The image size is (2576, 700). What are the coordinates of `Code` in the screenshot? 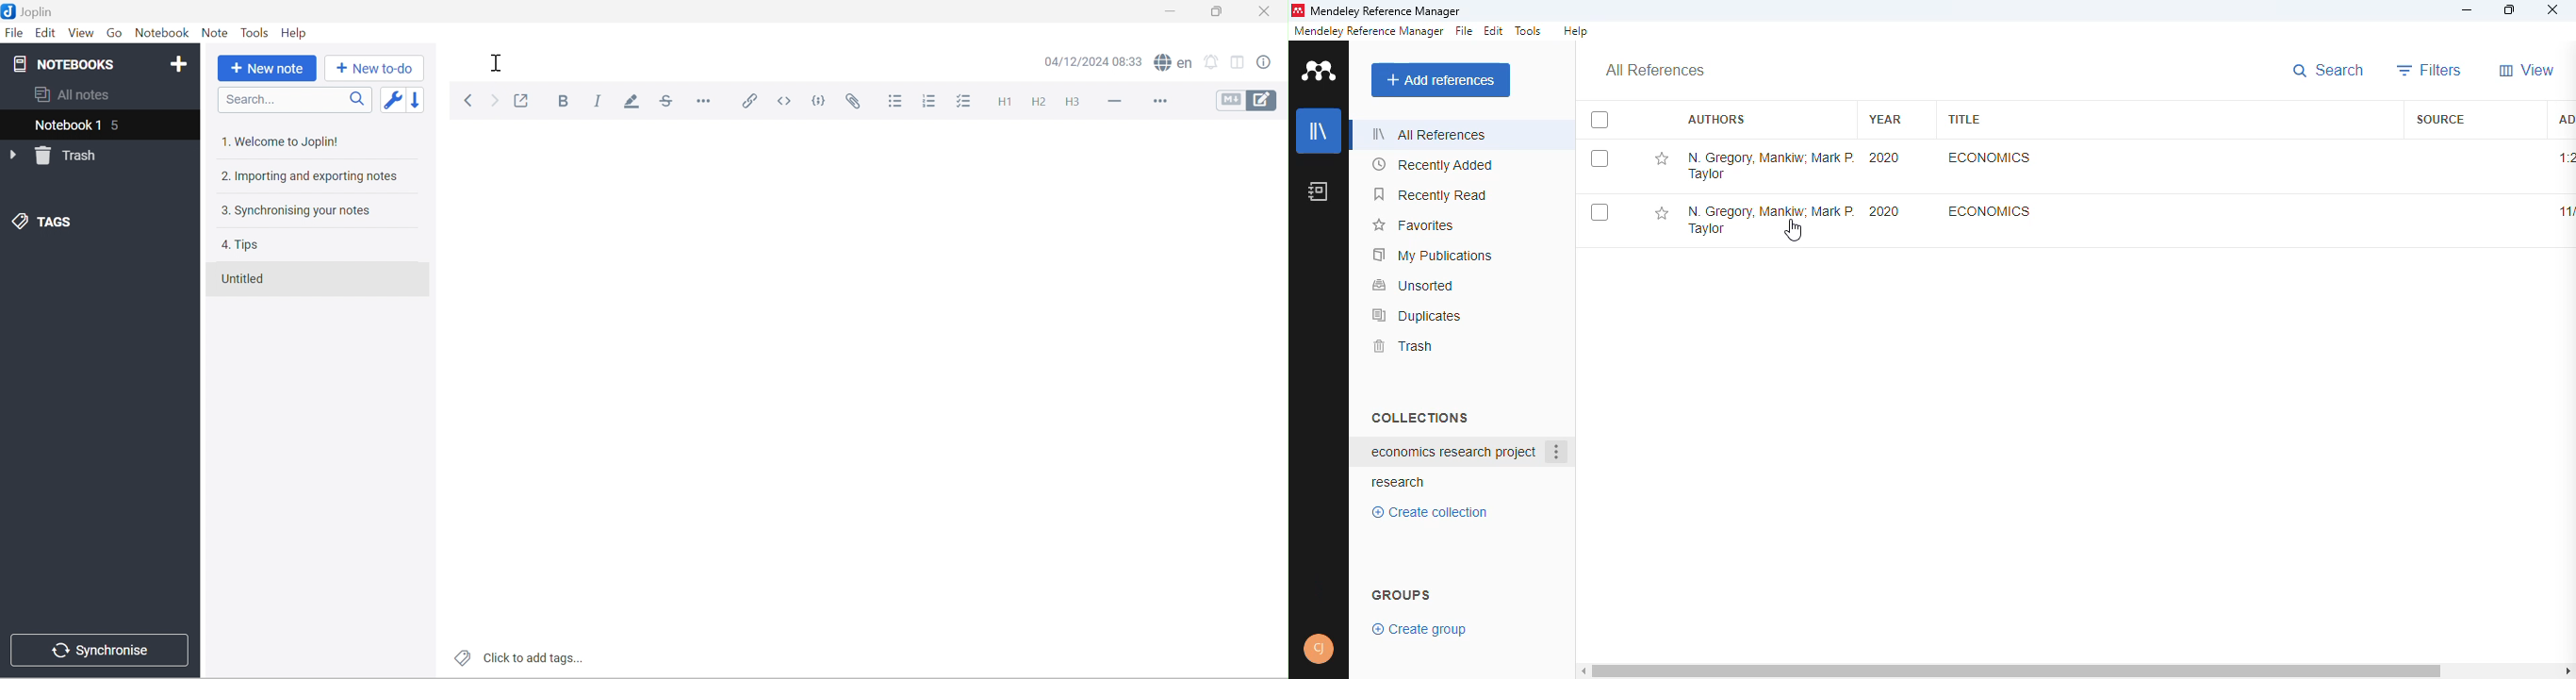 It's located at (819, 100).